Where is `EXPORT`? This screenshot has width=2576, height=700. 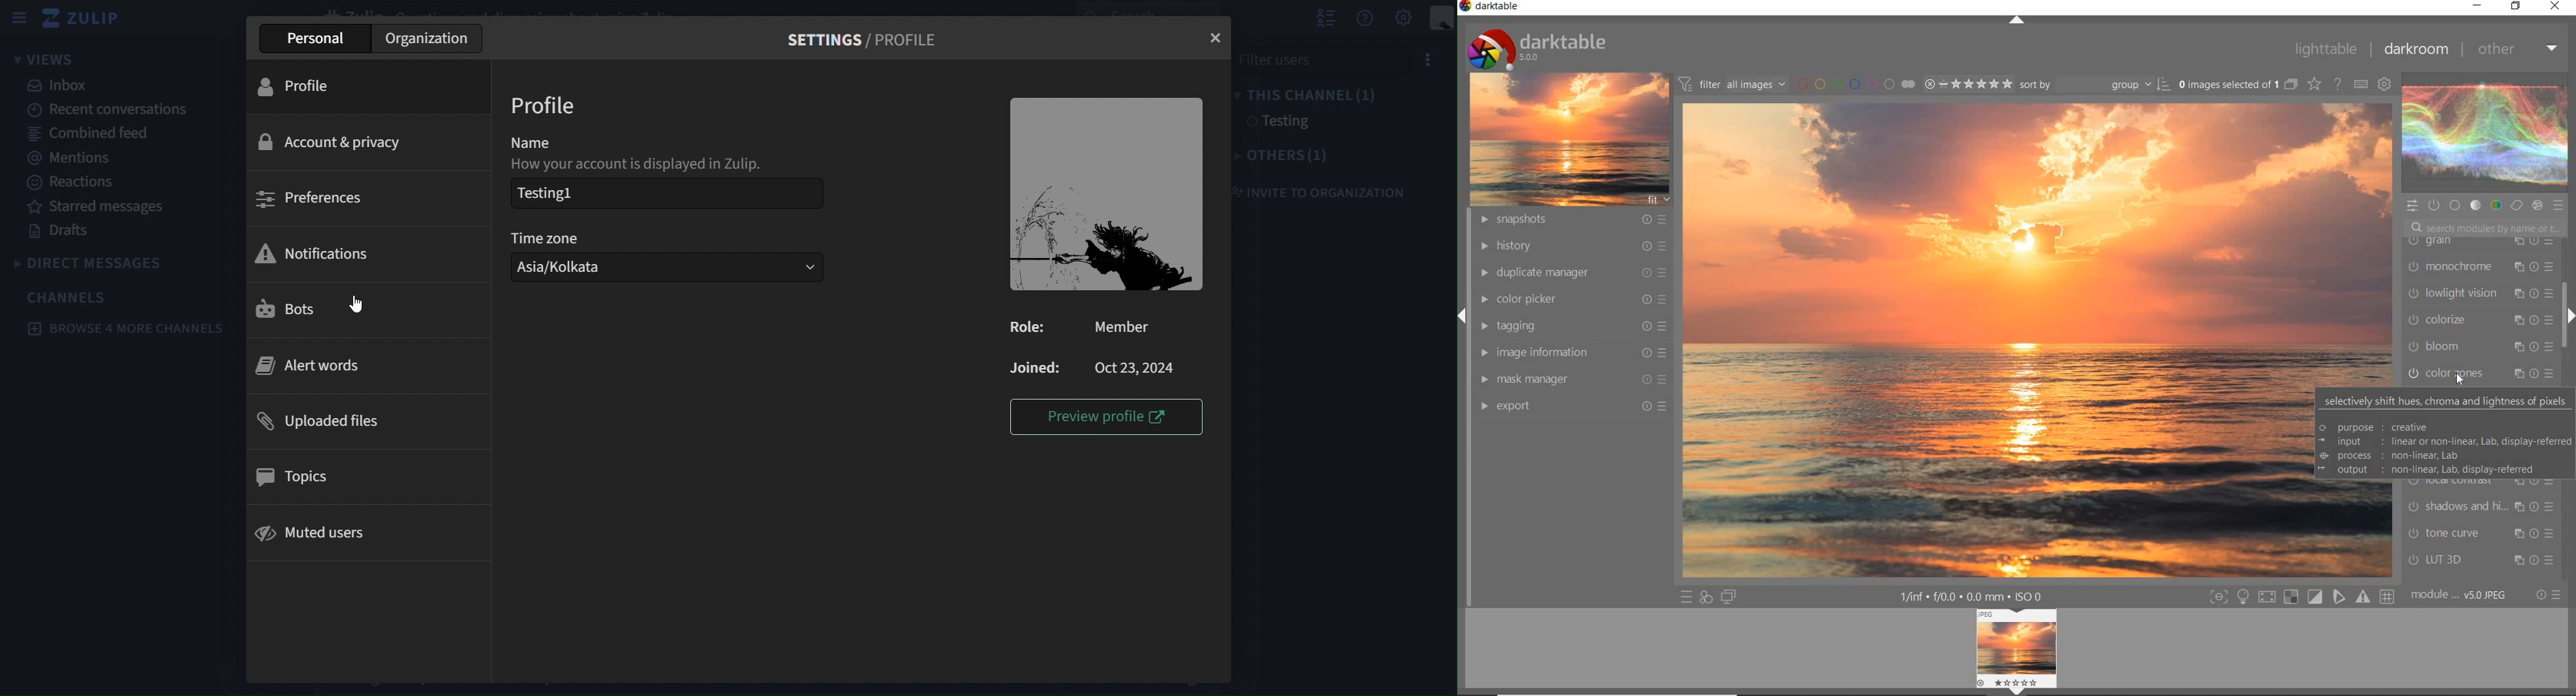 EXPORT is located at coordinates (1574, 405).